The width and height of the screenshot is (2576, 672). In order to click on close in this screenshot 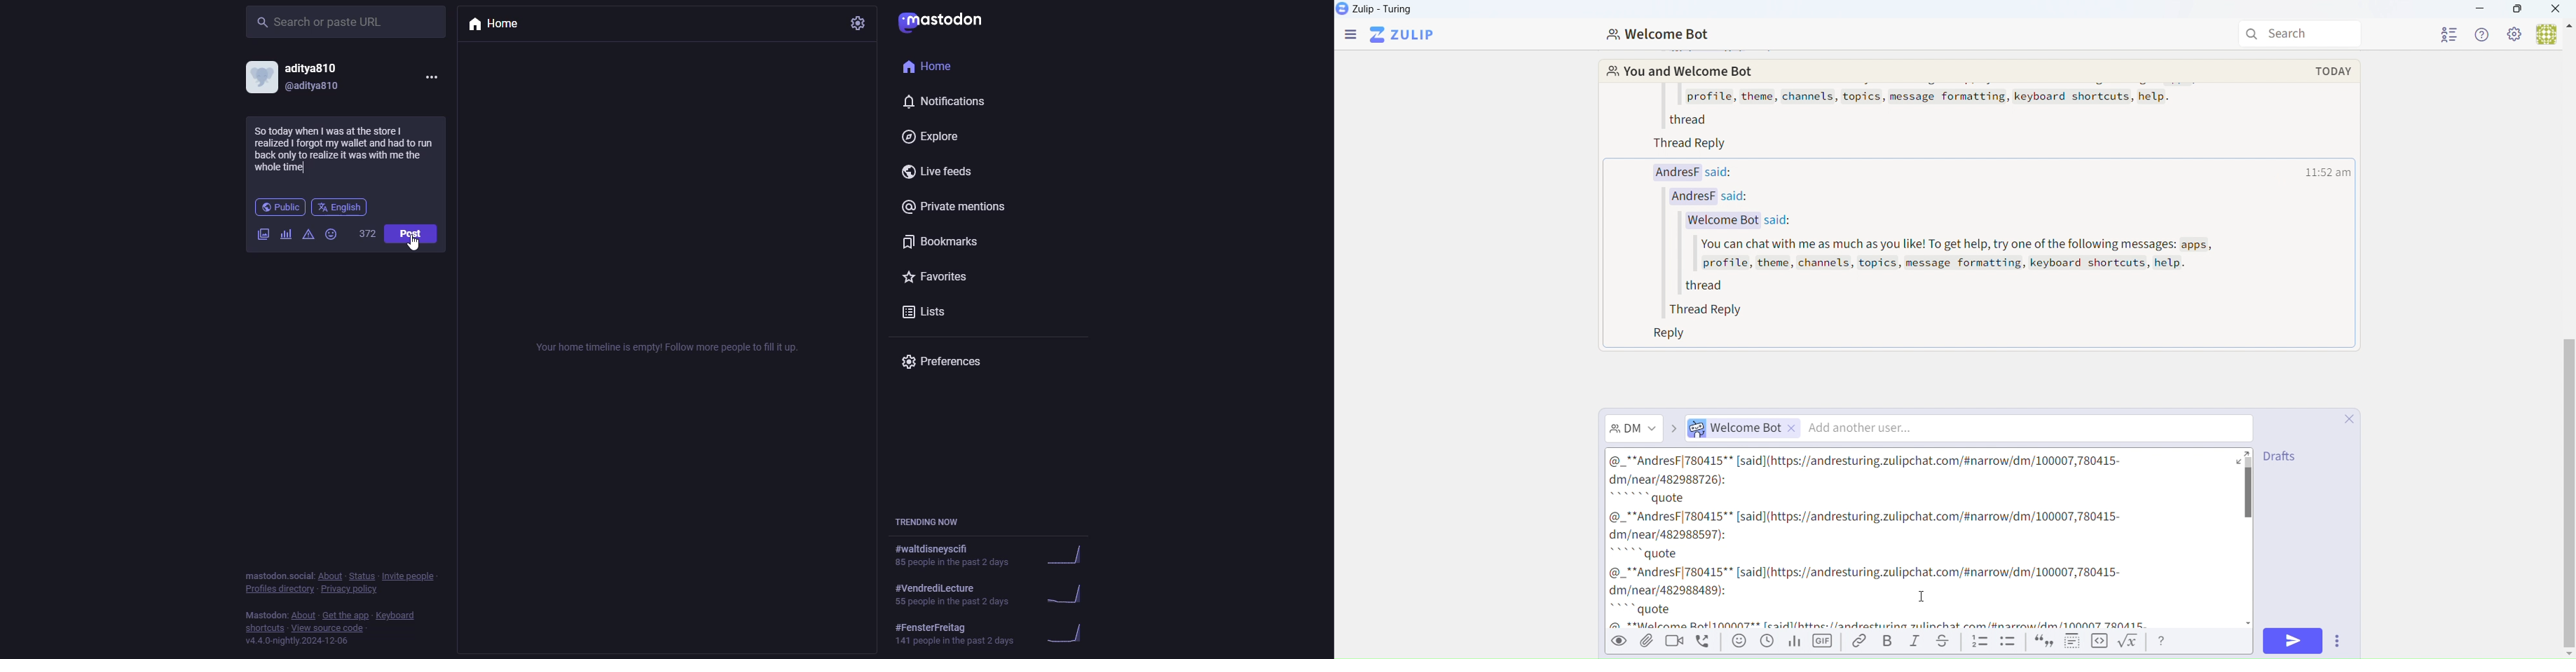, I will do `click(2347, 418)`.